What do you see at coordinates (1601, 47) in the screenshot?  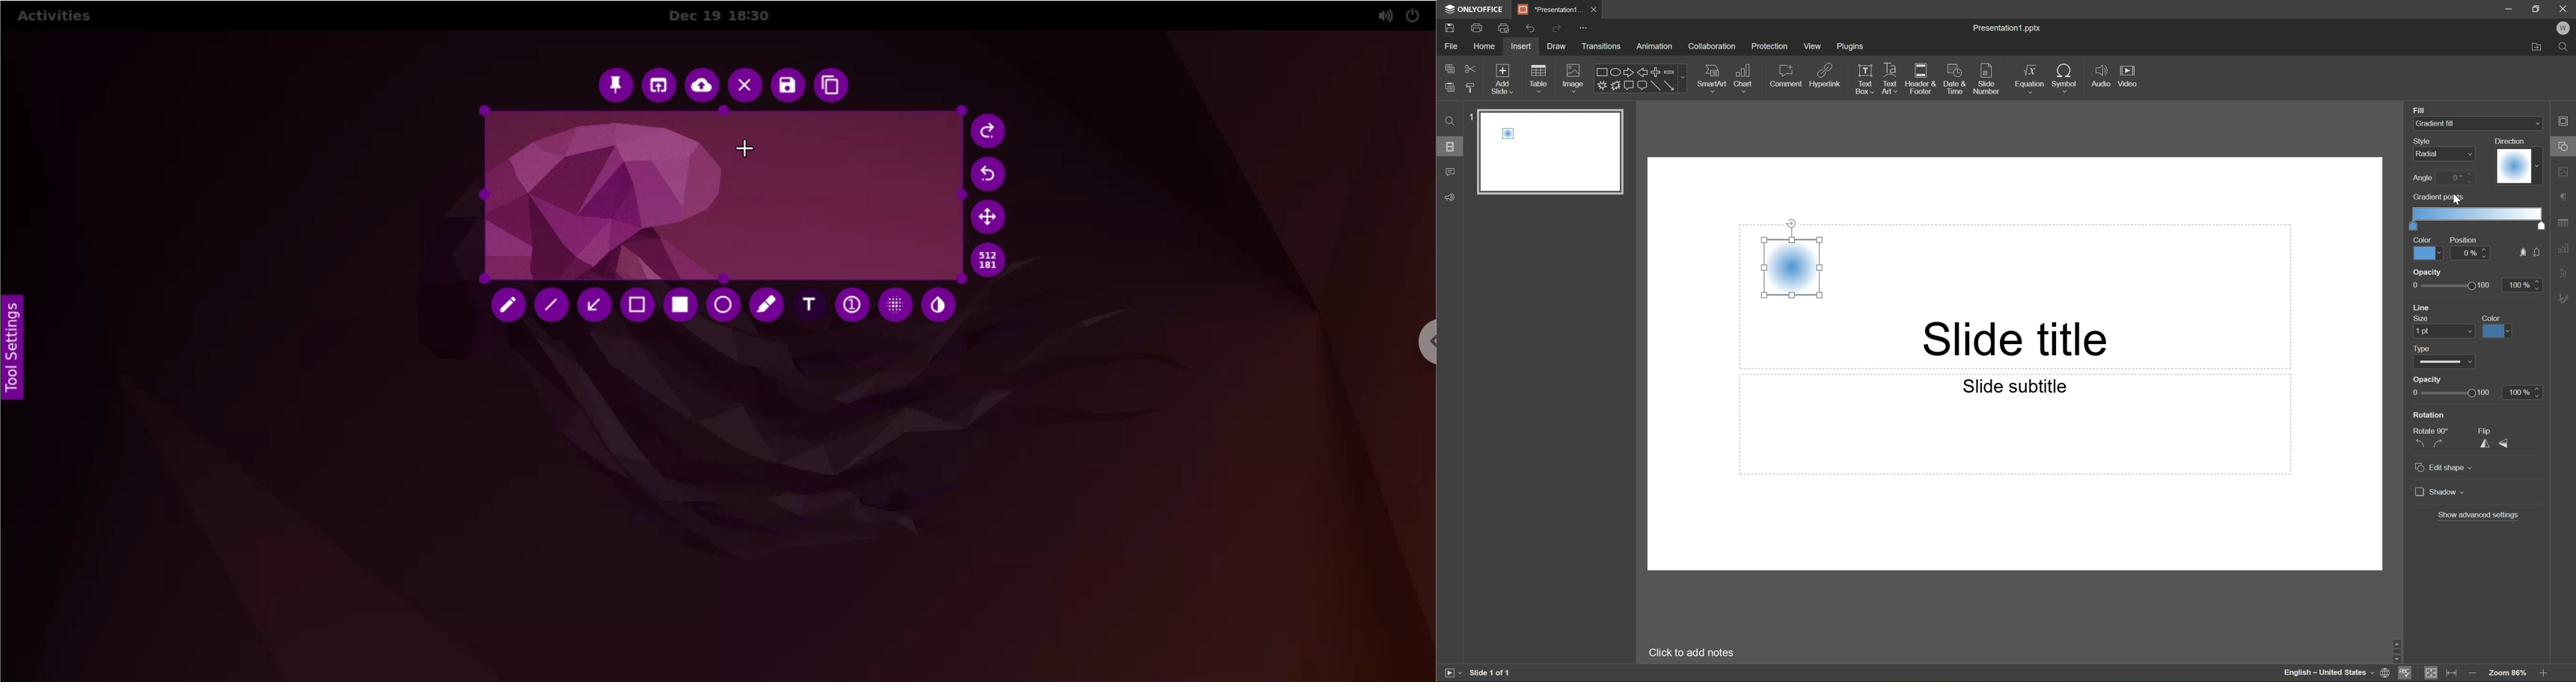 I see `Transitions` at bounding box center [1601, 47].